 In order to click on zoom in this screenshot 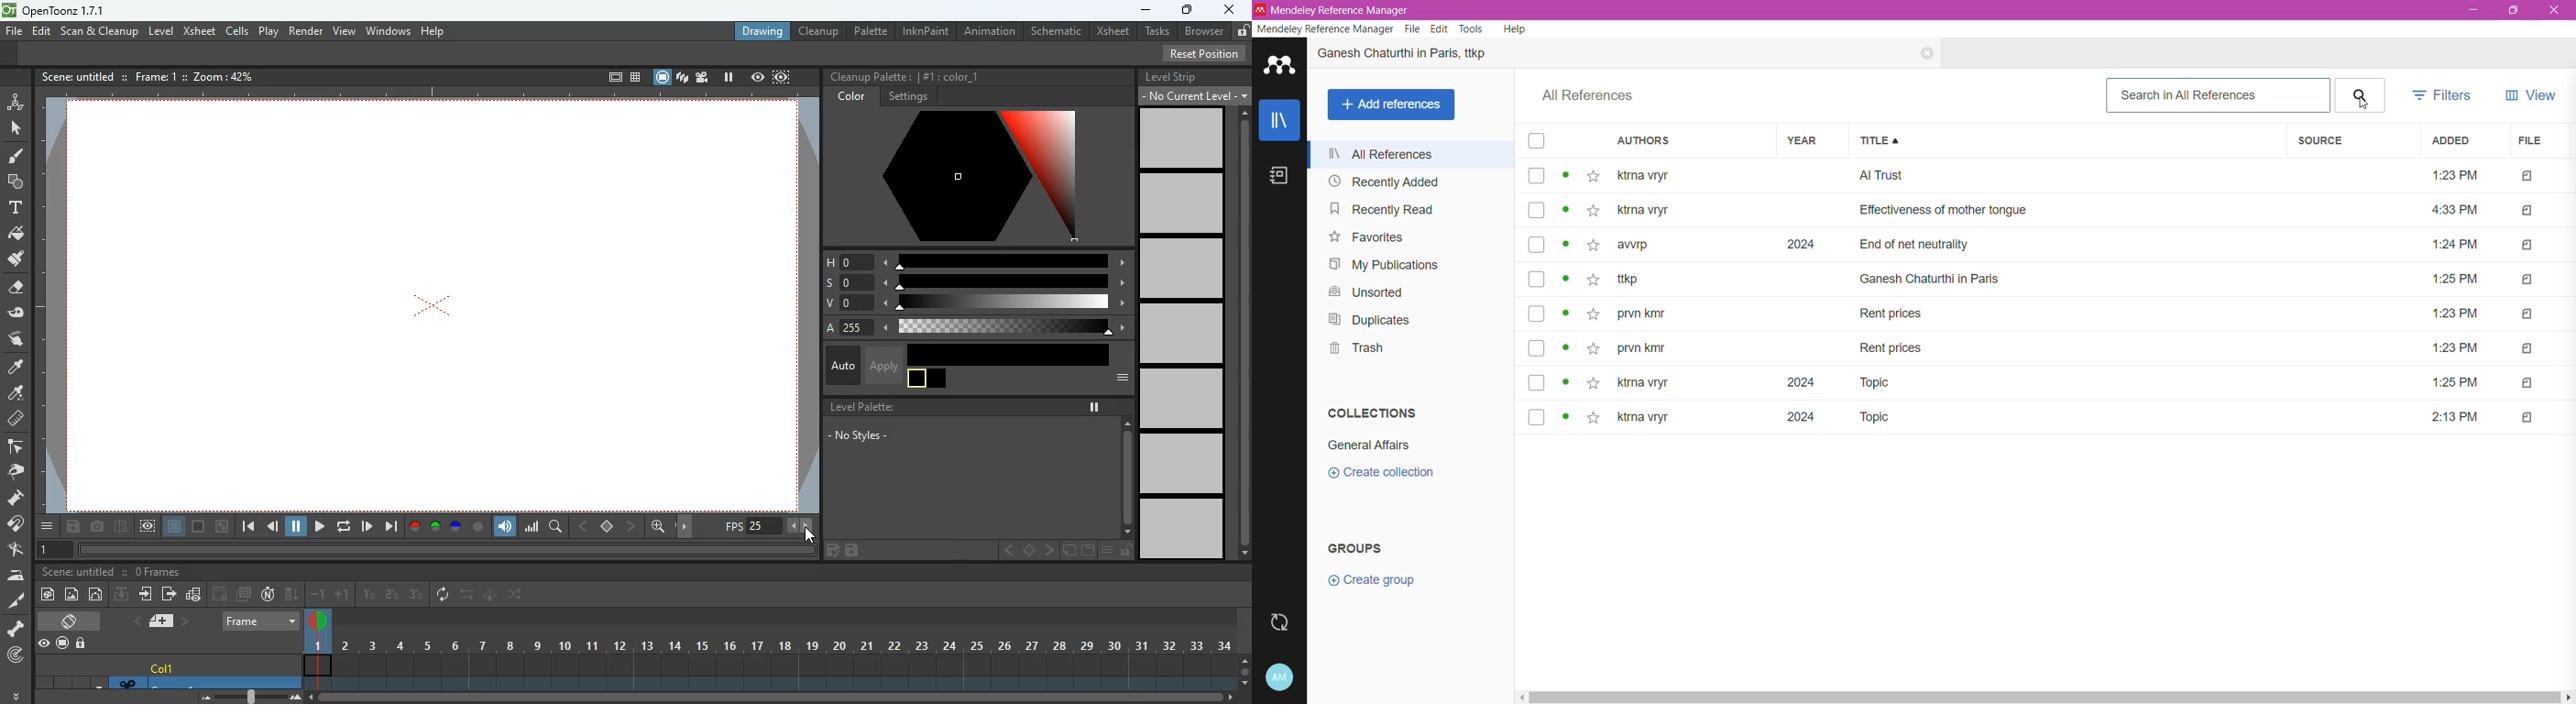, I will do `click(221, 526)`.